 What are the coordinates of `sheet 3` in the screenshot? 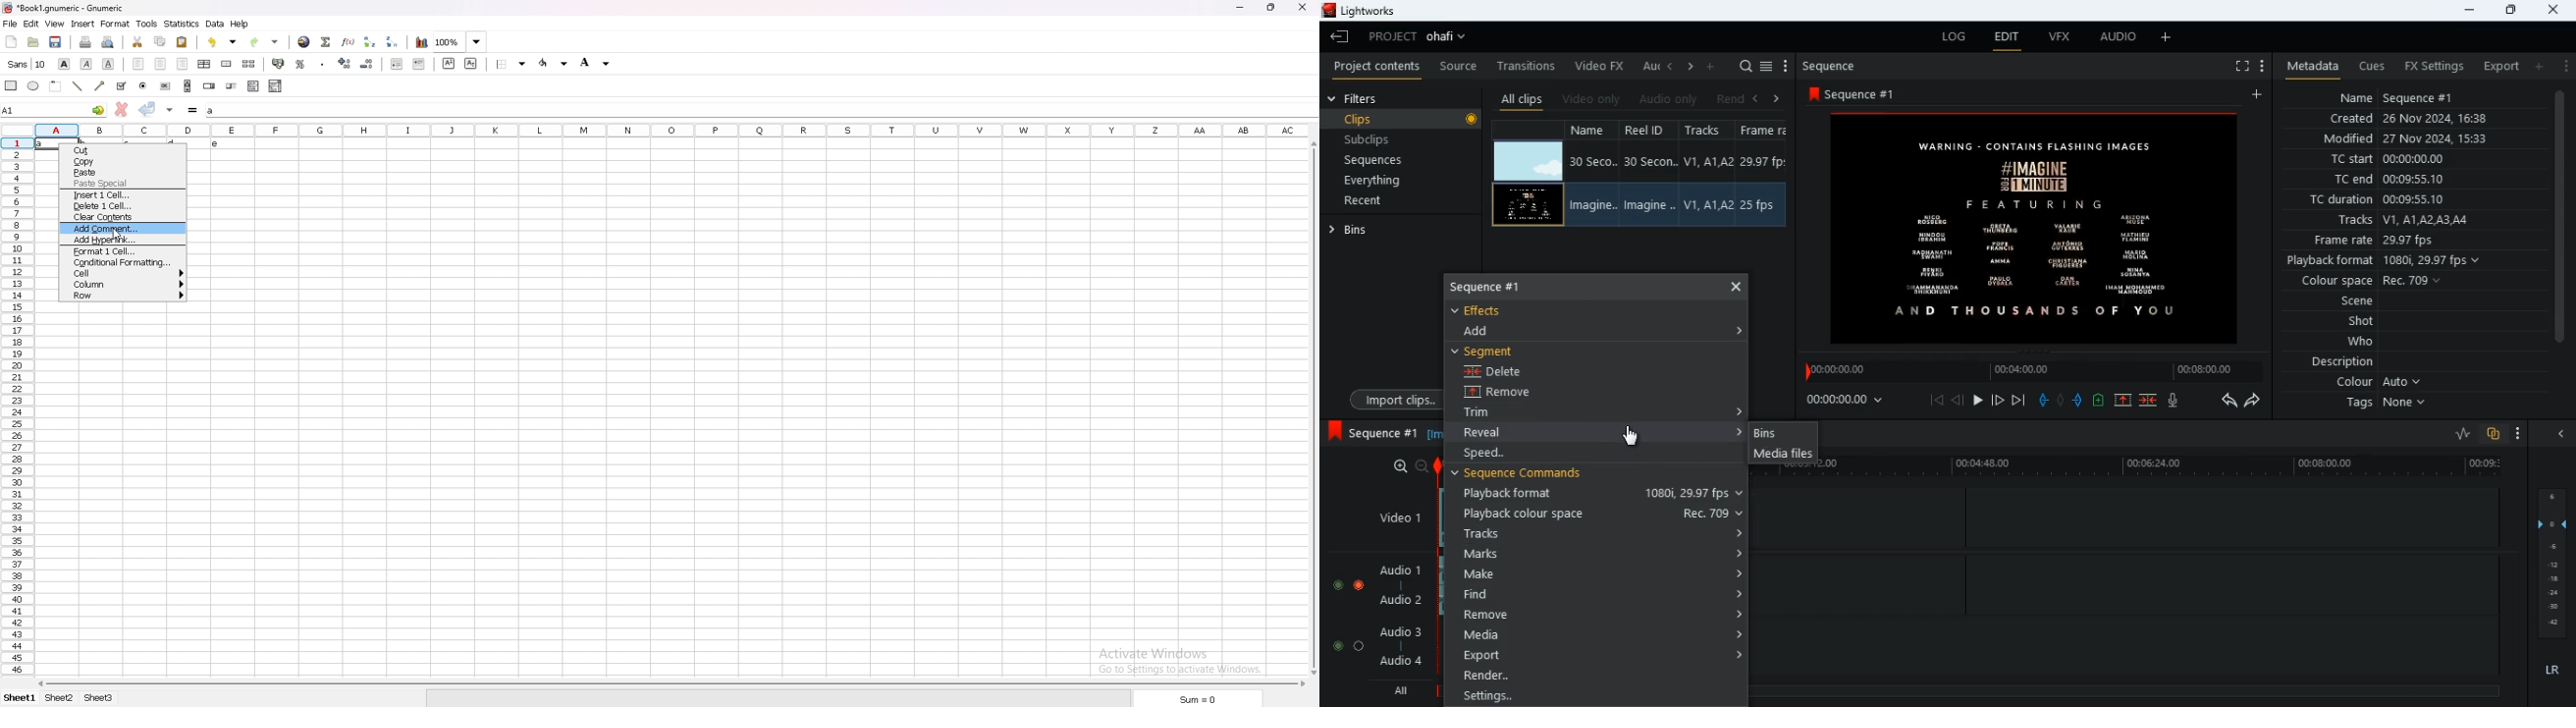 It's located at (99, 698).